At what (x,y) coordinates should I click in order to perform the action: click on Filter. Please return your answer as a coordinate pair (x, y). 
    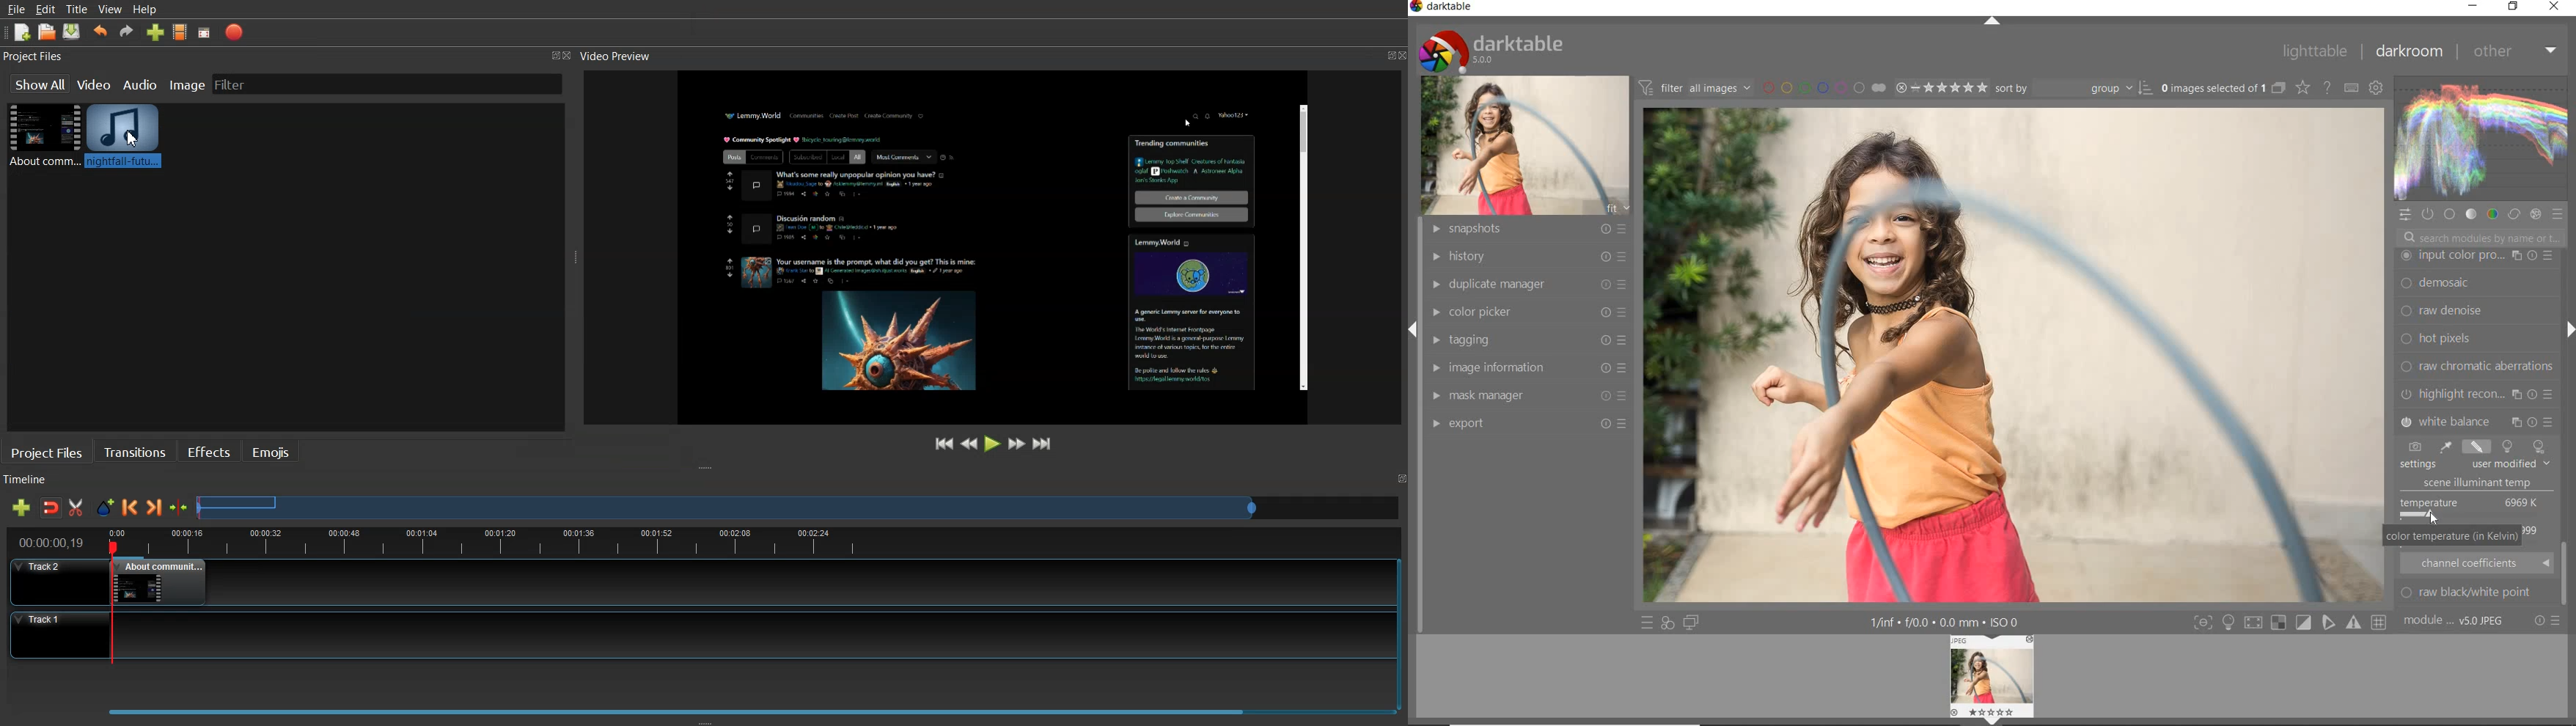
    Looking at the image, I should click on (243, 84).